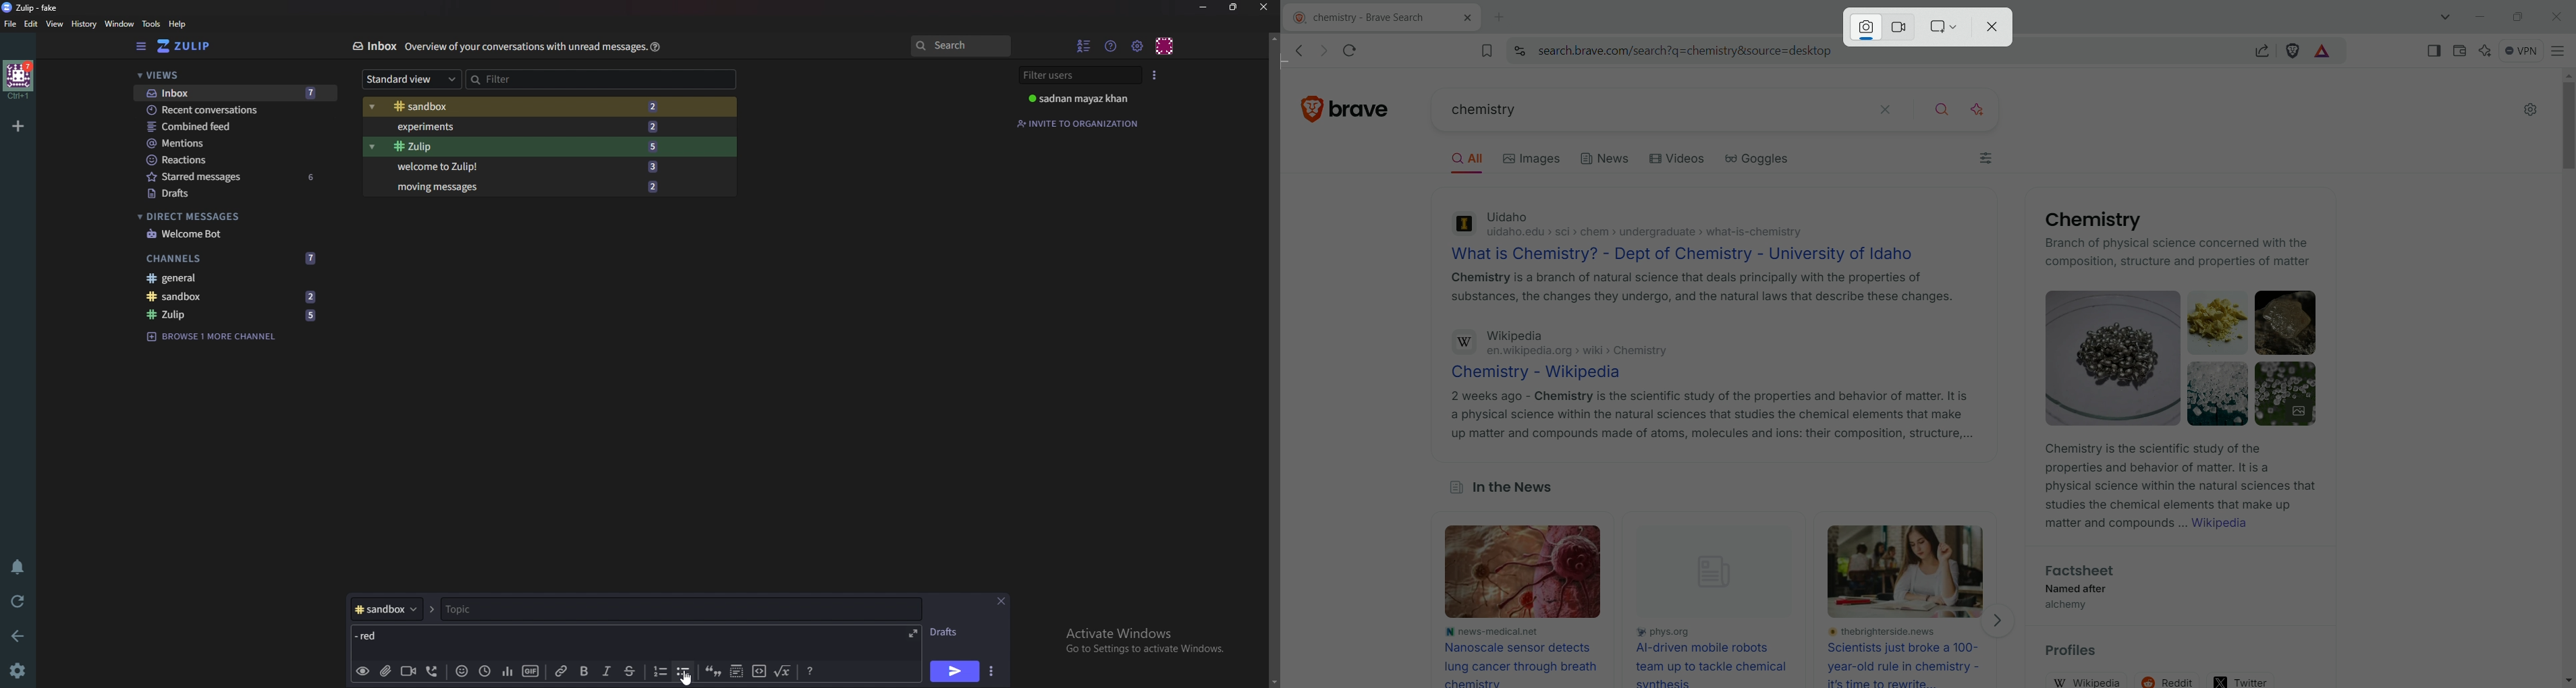 The width and height of the screenshot is (2576, 700). Describe the element at coordinates (2457, 49) in the screenshot. I see `wallet` at that location.